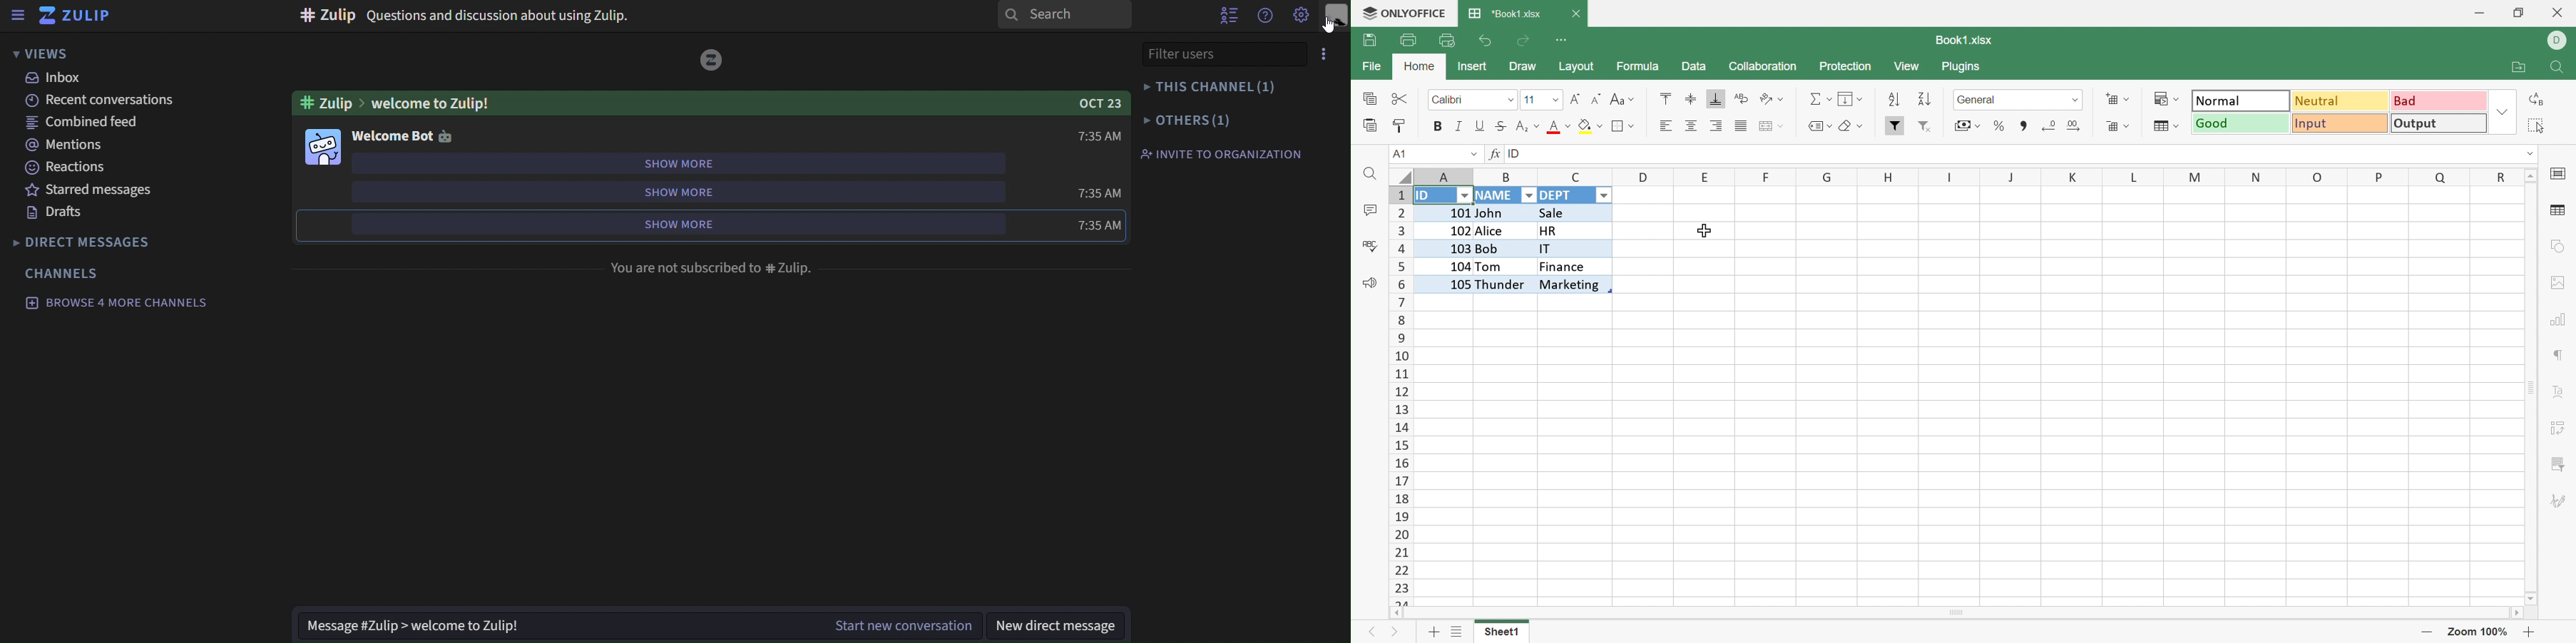  Describe the element at coordinates (1459, 127) in the screenshot. I see `Italic` at that location.